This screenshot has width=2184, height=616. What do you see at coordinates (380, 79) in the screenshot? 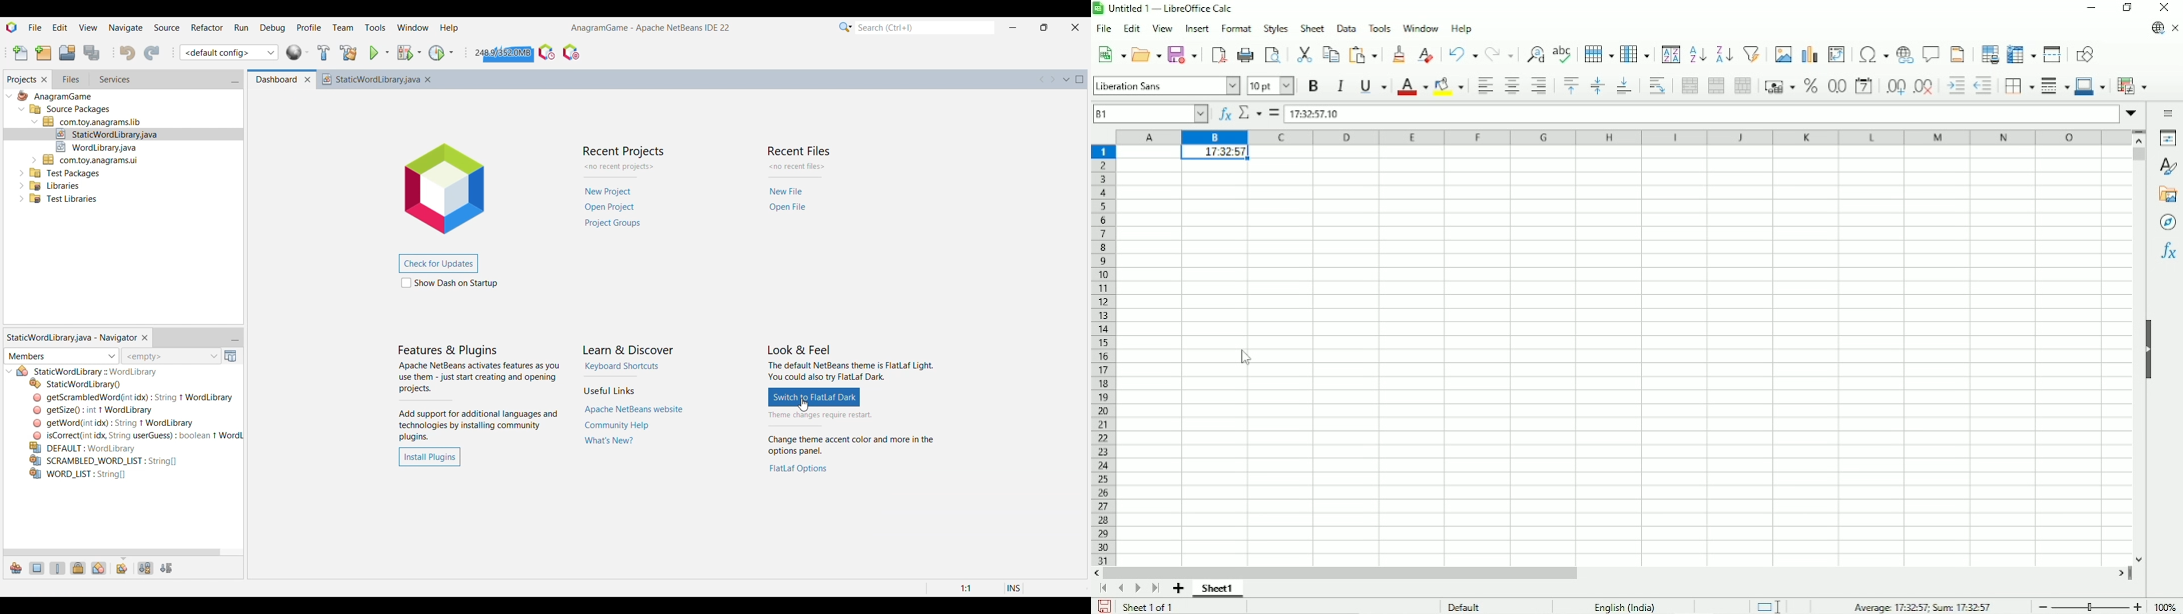
I see `StaticWordLibraryjava X` at bounding box center [380, 79].